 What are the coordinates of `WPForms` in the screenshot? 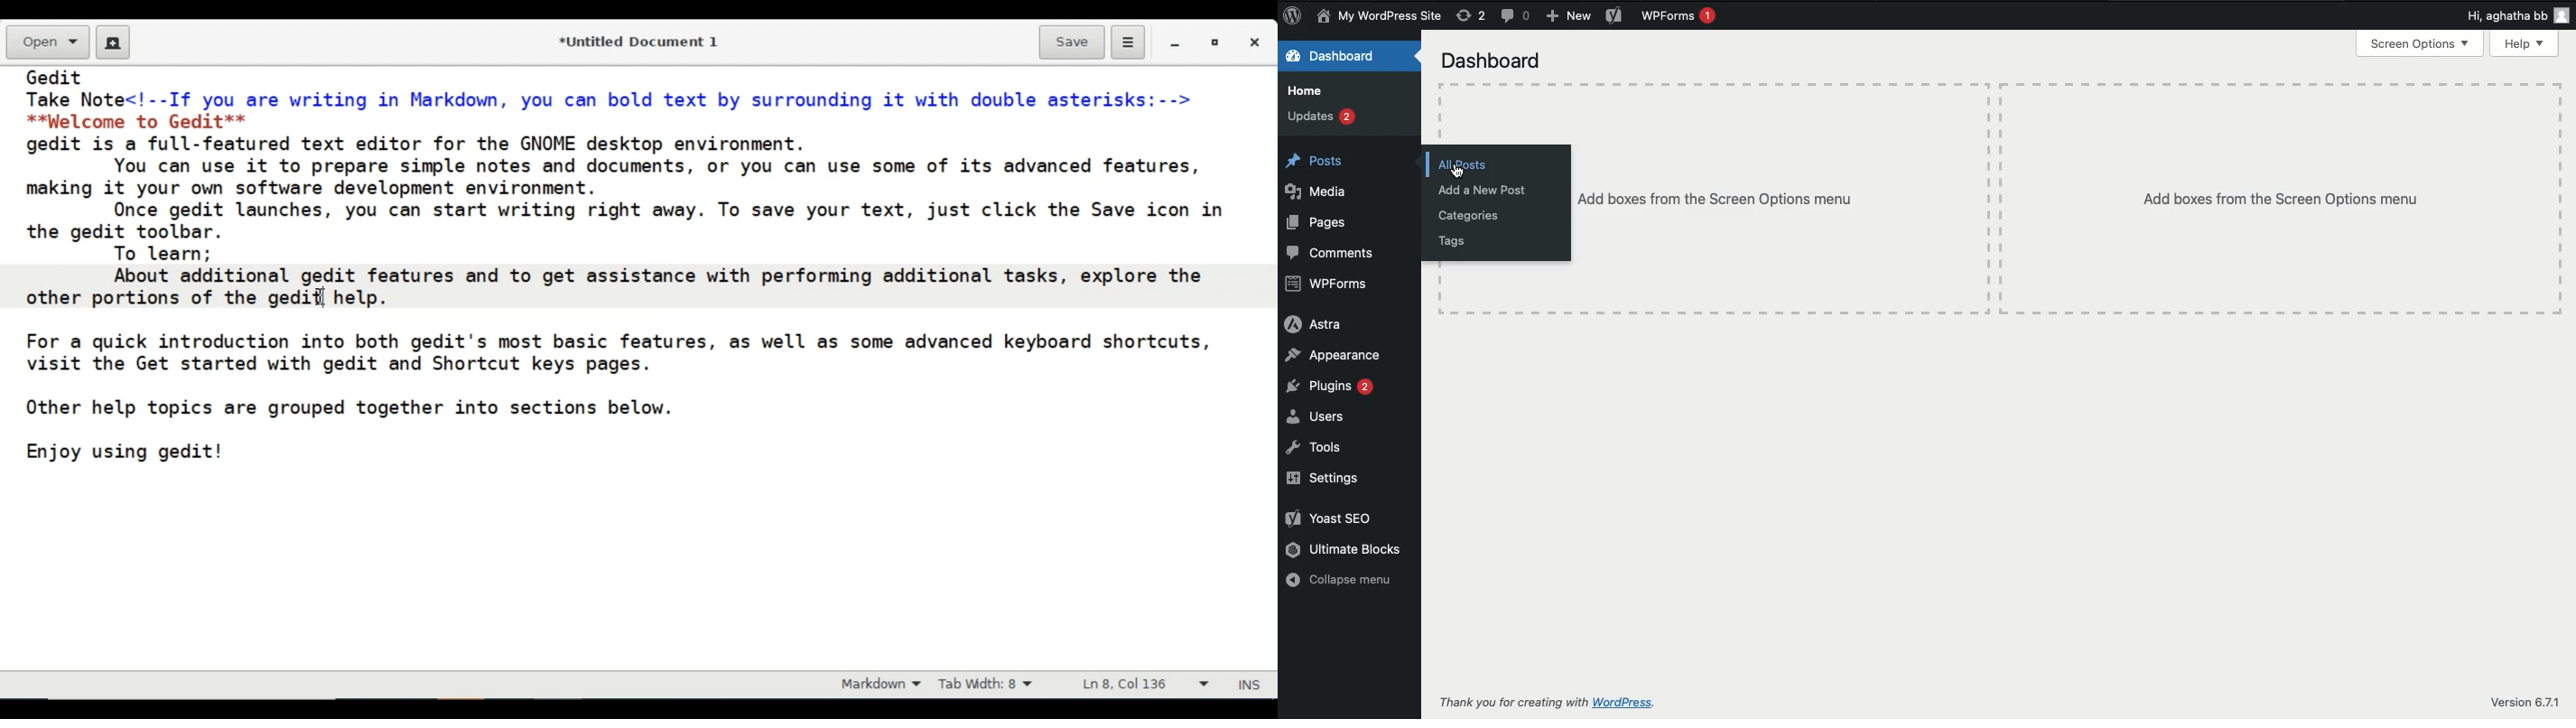 It's located at (1329, 285).